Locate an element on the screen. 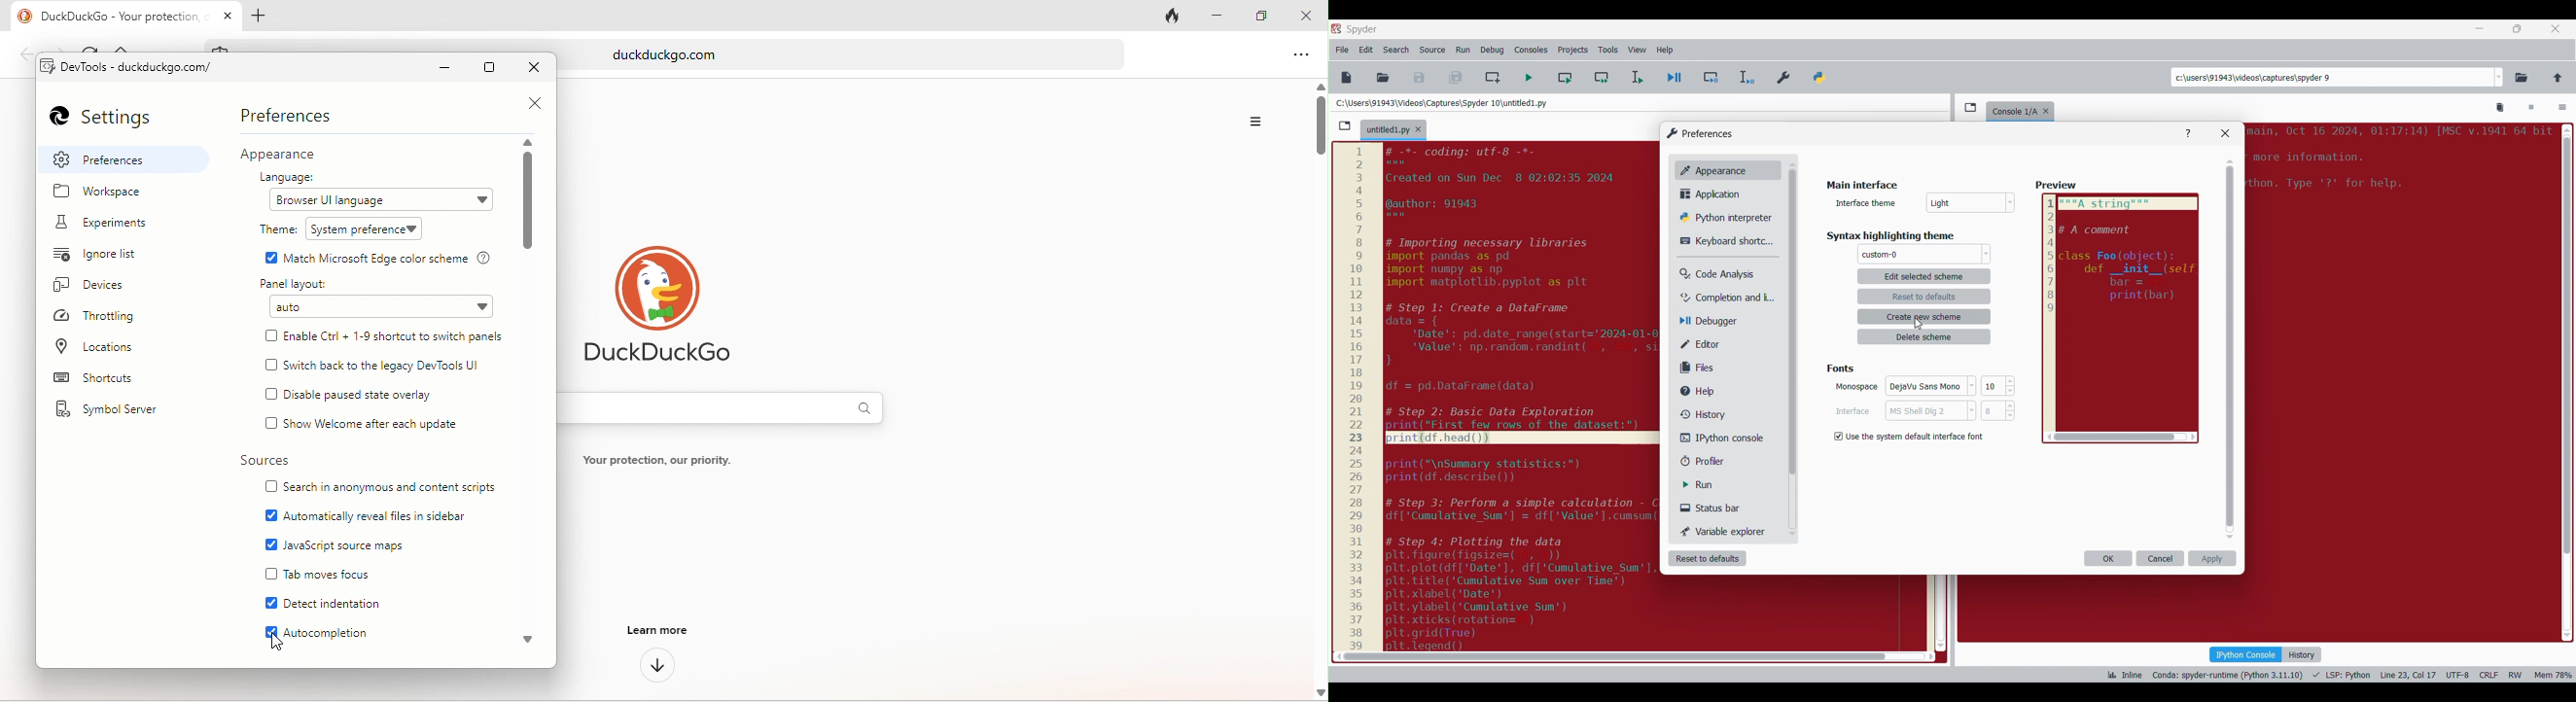 This screenshot has height=728, width=2576. Python interpreter is located at coordinates (1728, 218).